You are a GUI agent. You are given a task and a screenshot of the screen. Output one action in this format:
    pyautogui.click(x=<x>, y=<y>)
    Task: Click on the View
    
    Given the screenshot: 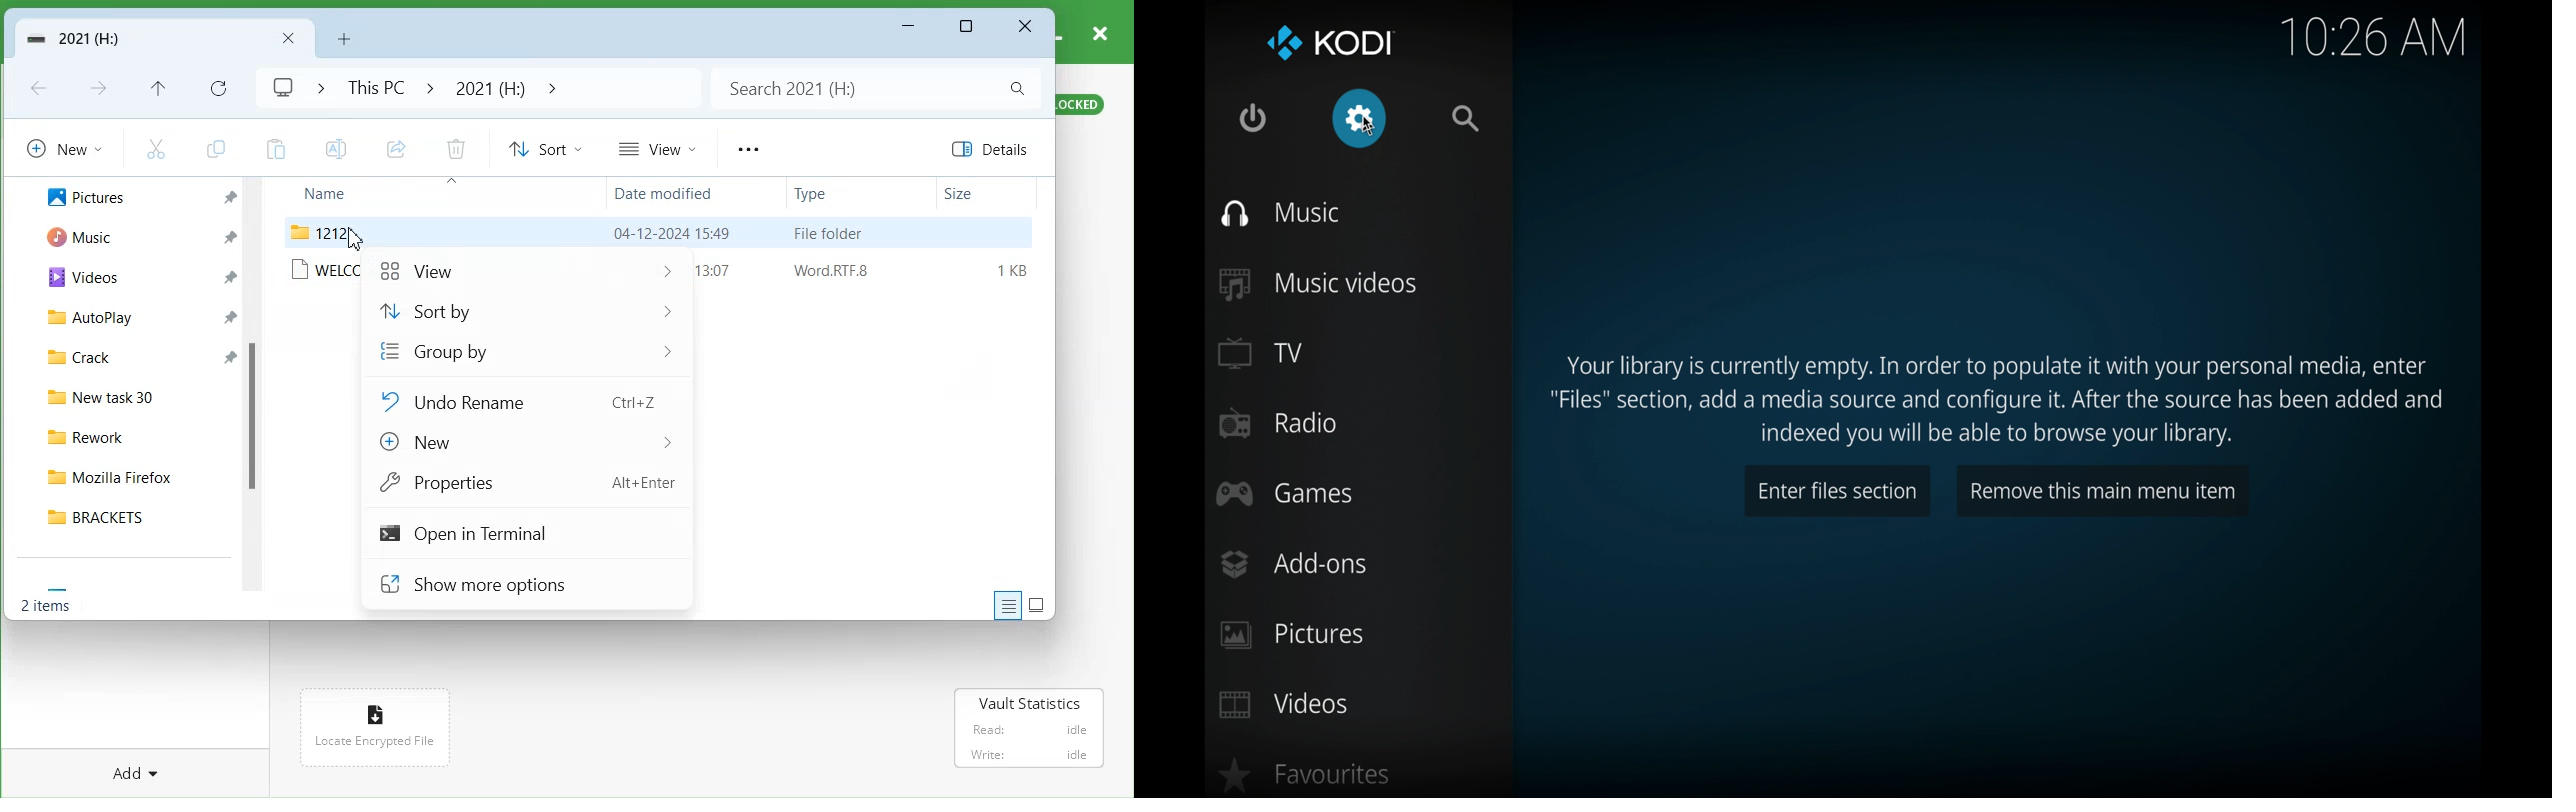 What is the action you would take?
    pyautogui.click(x=529, y=270)
    